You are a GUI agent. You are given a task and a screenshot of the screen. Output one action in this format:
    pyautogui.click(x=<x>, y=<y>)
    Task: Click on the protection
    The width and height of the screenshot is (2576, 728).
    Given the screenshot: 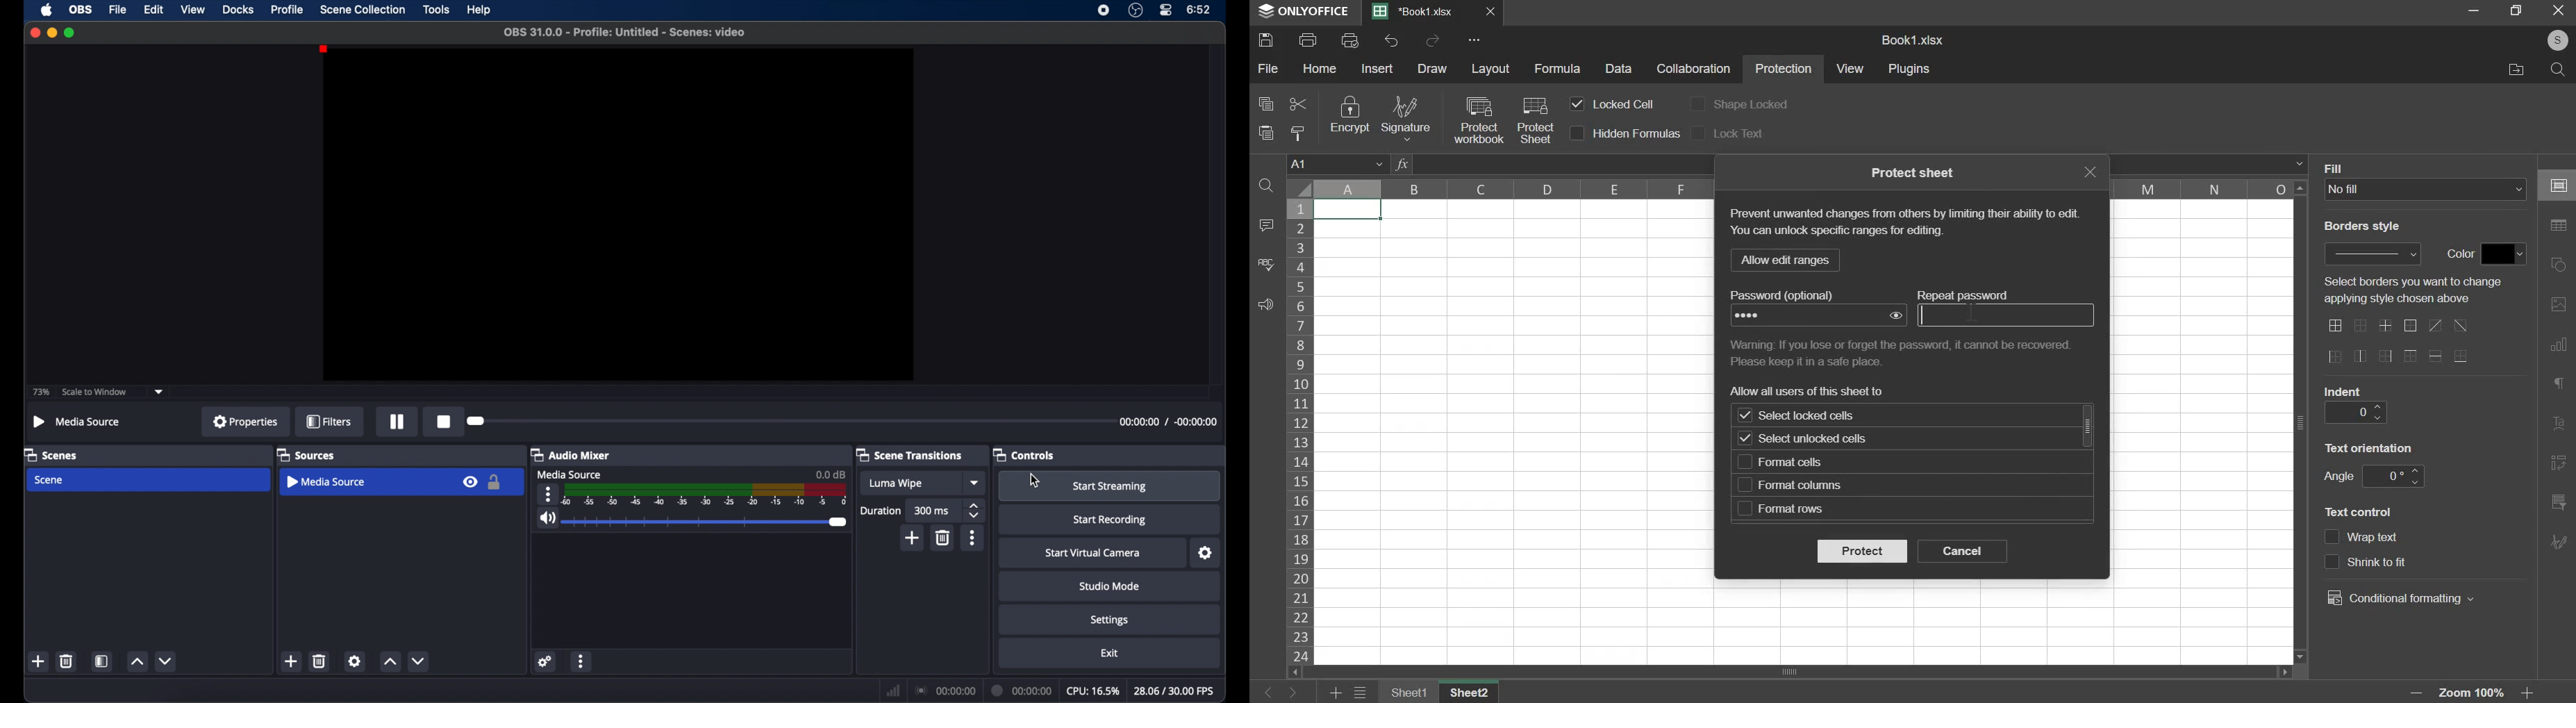 What is the action you would take?
    pyautogui.click(x=1784, y=70)
    